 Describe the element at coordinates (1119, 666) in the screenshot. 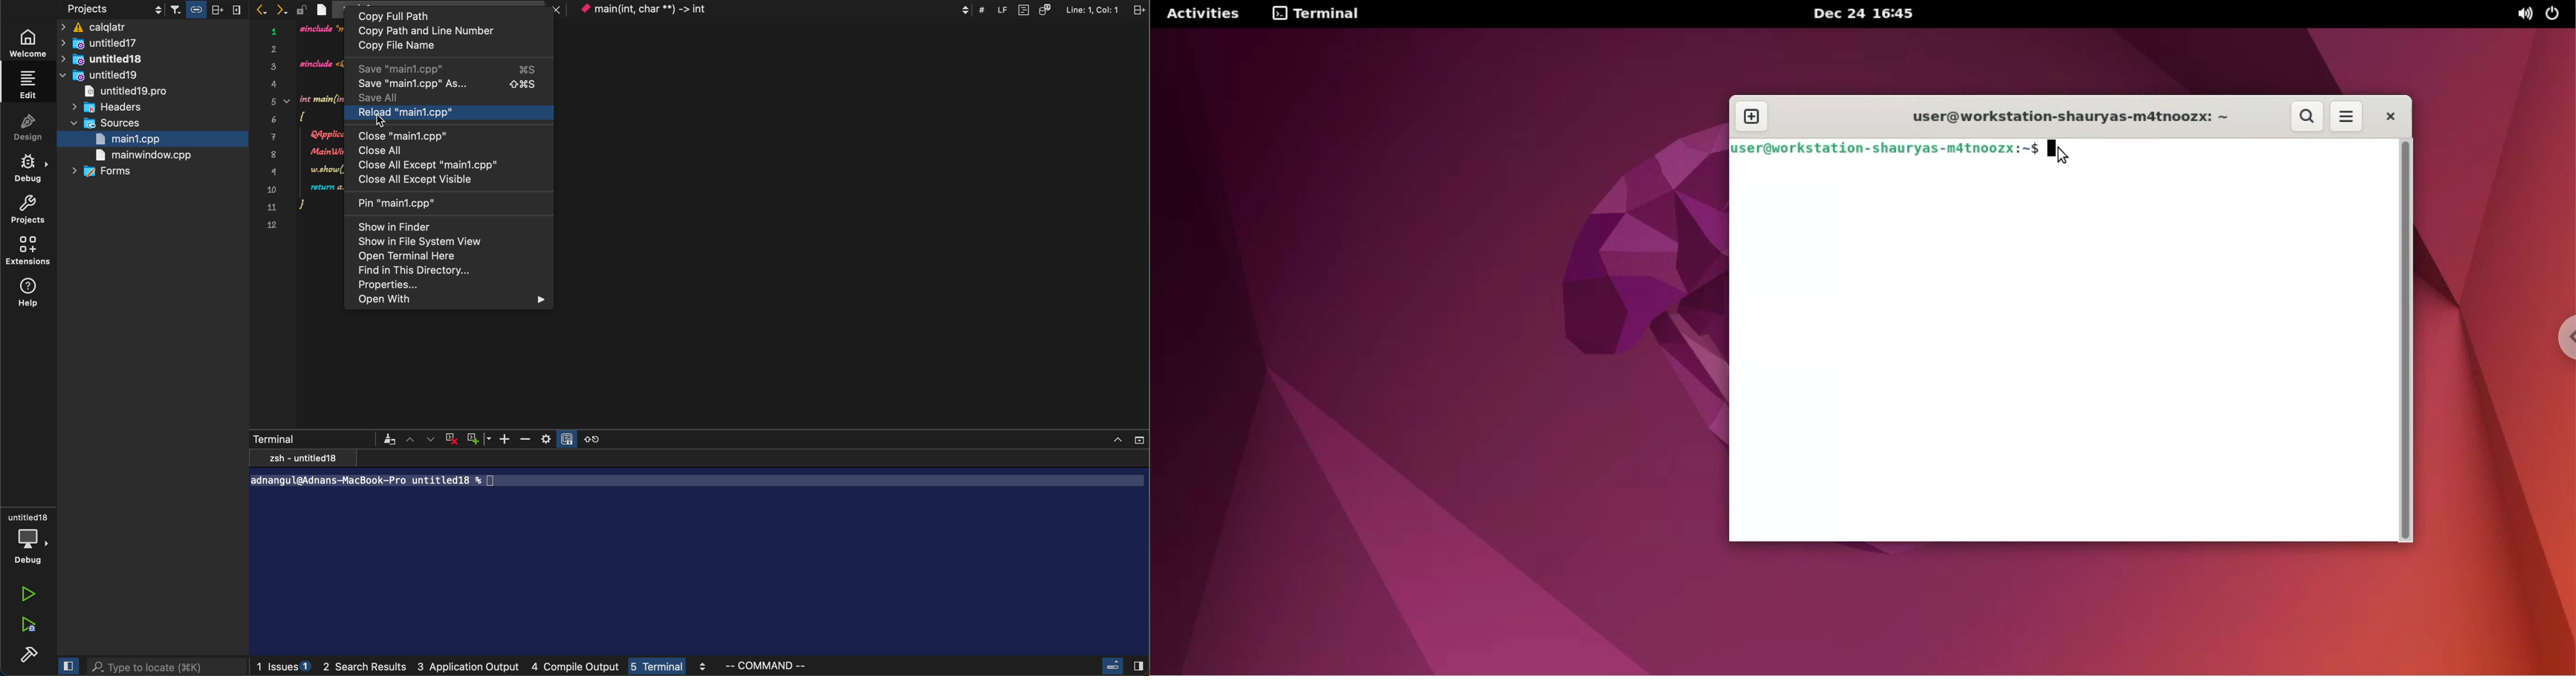

I see `close slide cursor` at that location.